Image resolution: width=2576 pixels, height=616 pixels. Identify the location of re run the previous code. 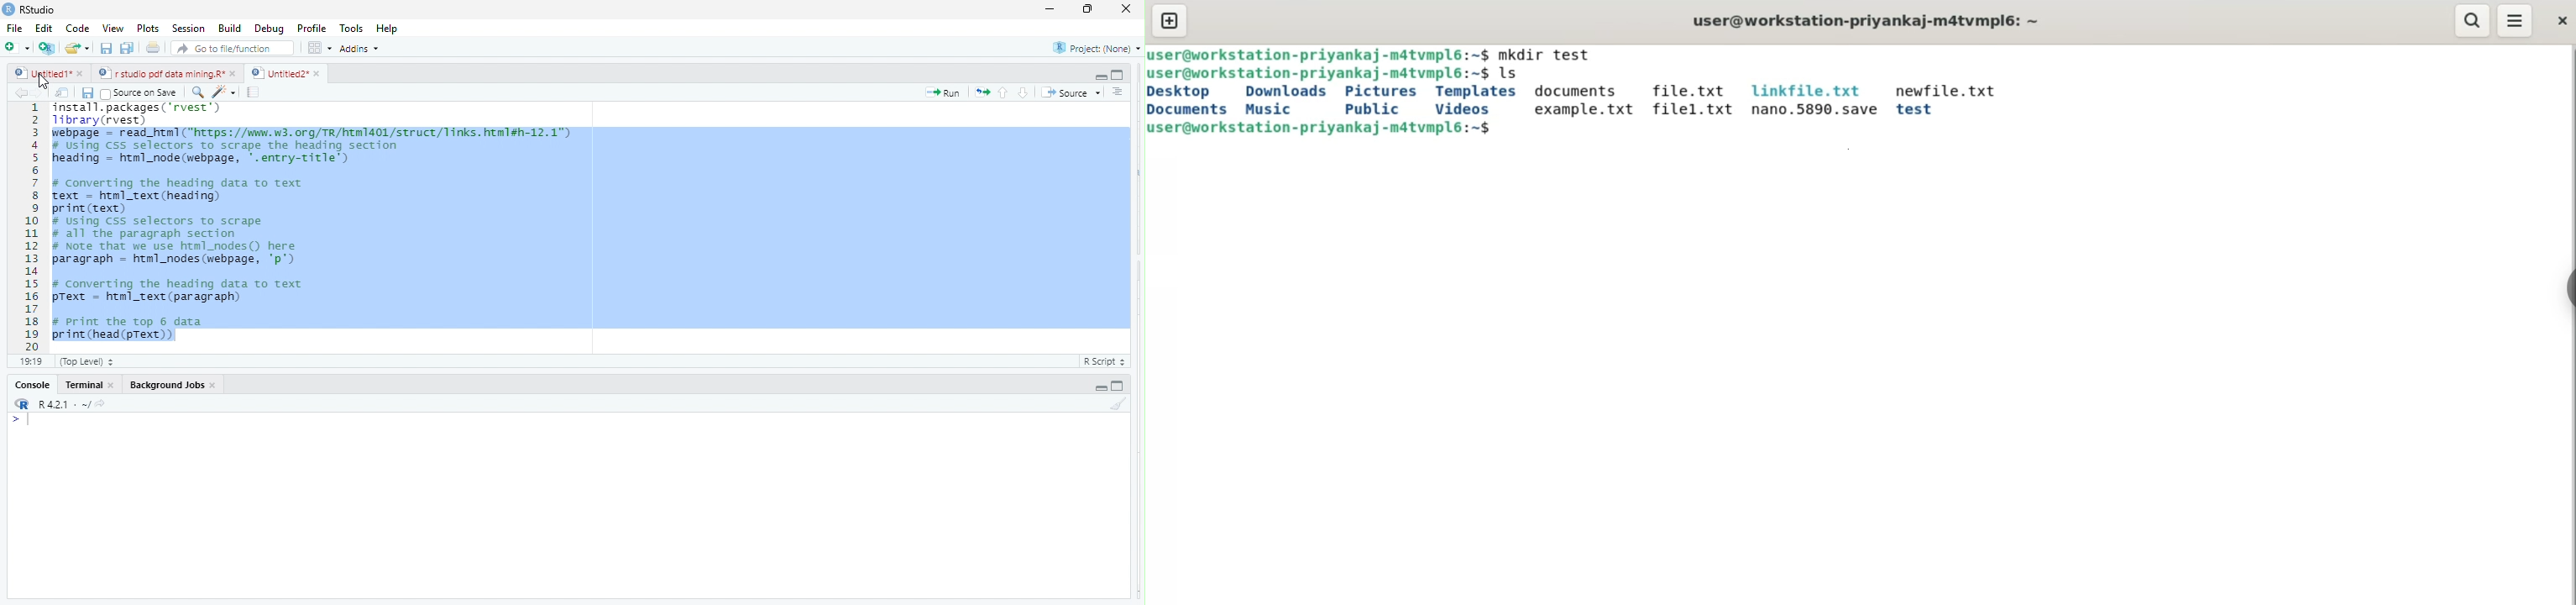
(984, 92).